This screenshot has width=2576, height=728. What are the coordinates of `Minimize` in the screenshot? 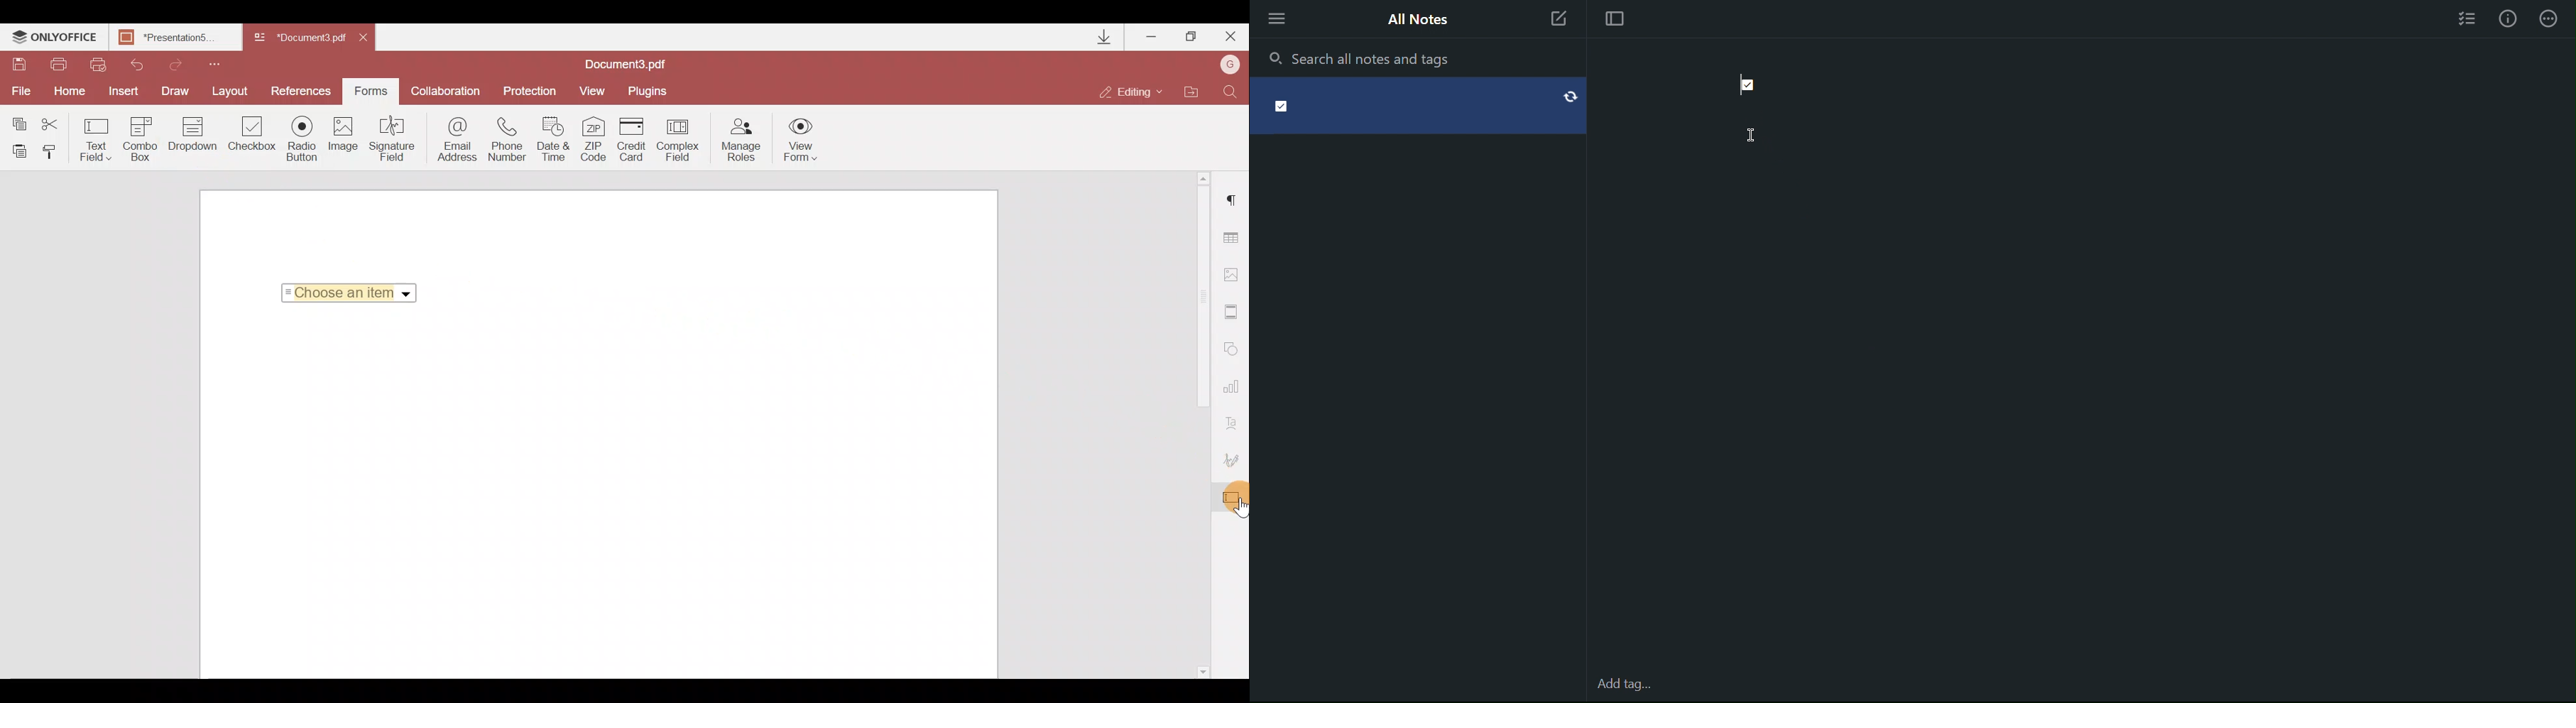 It's located at (1149, 36).